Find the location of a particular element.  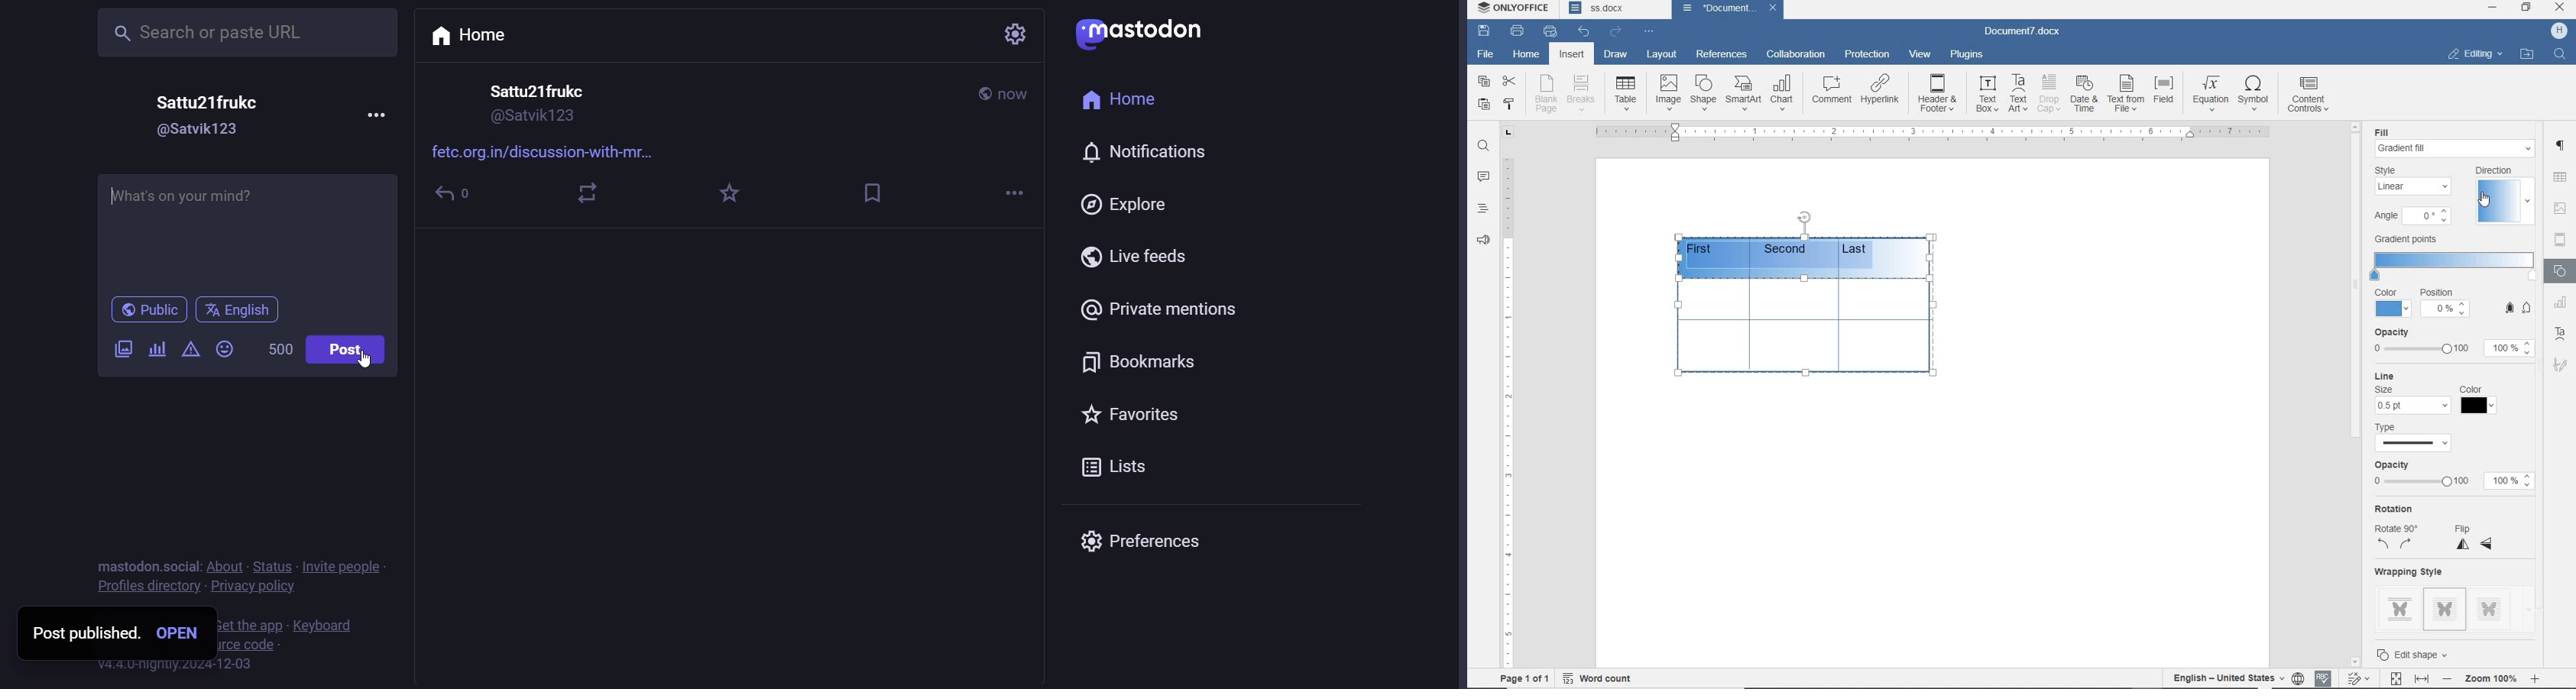

copy style is located at coordinates (1507, 104).